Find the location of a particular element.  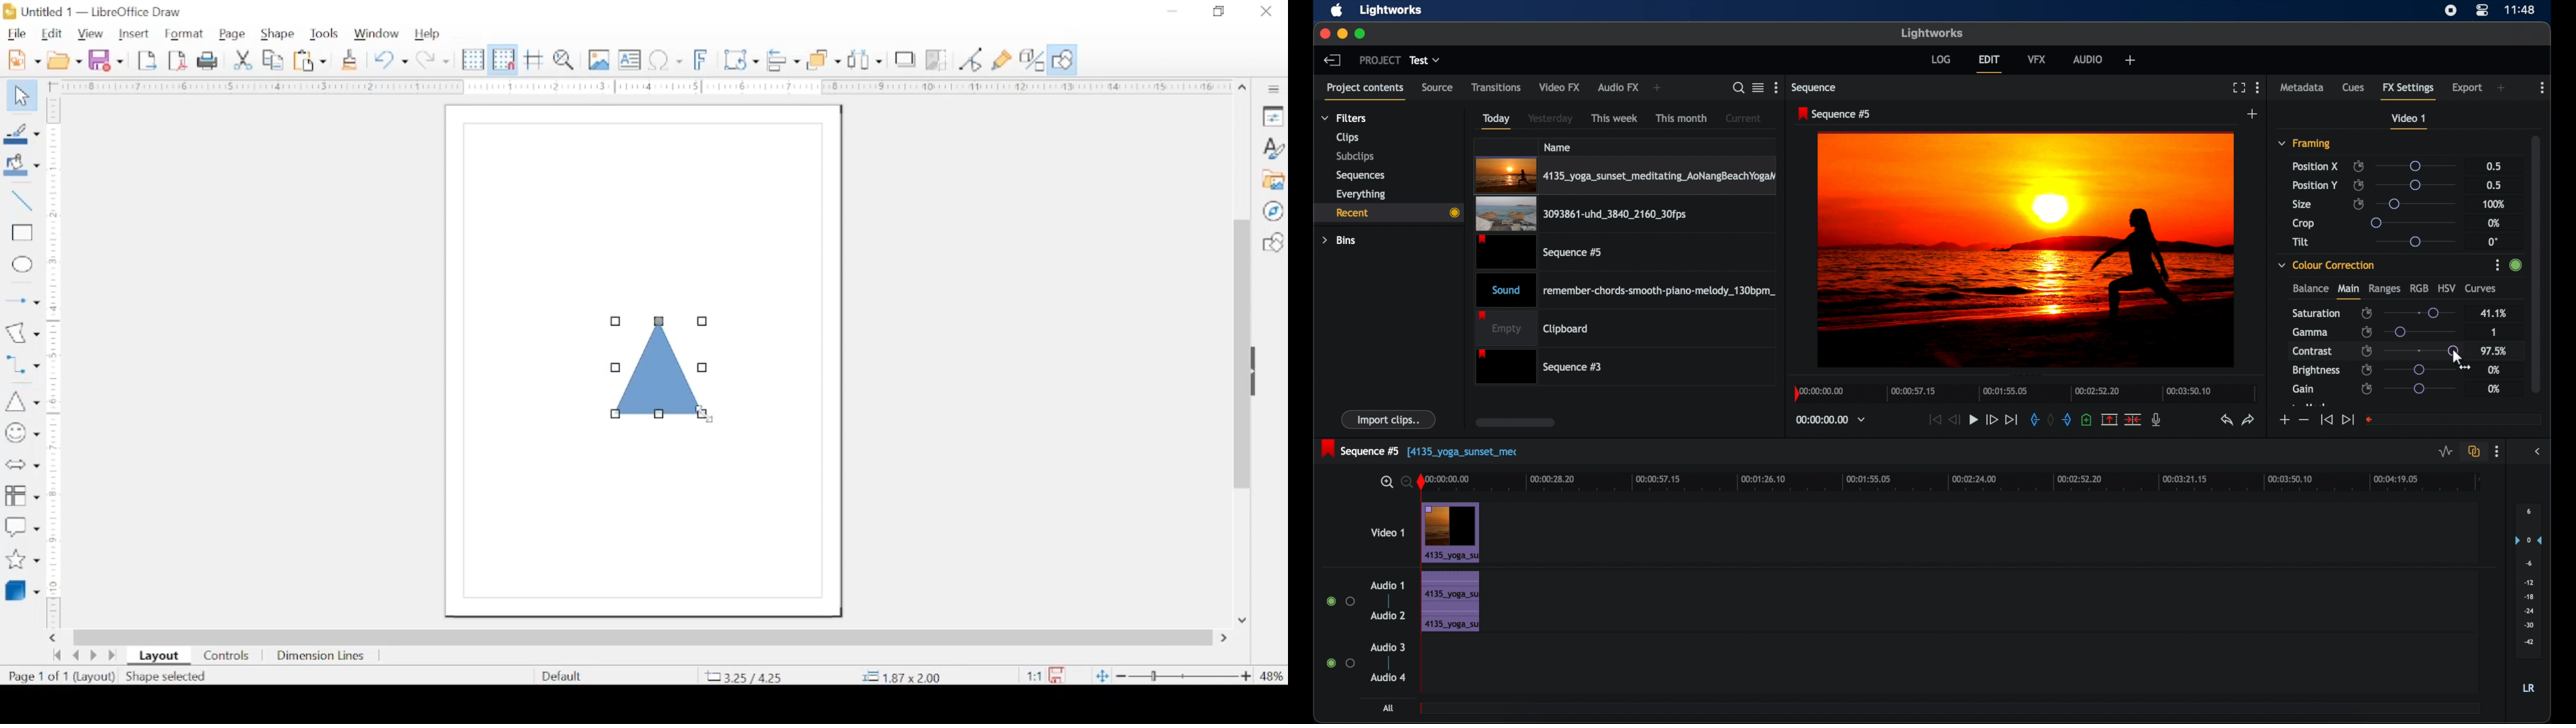

slider is located at coordinates (2420, 389).